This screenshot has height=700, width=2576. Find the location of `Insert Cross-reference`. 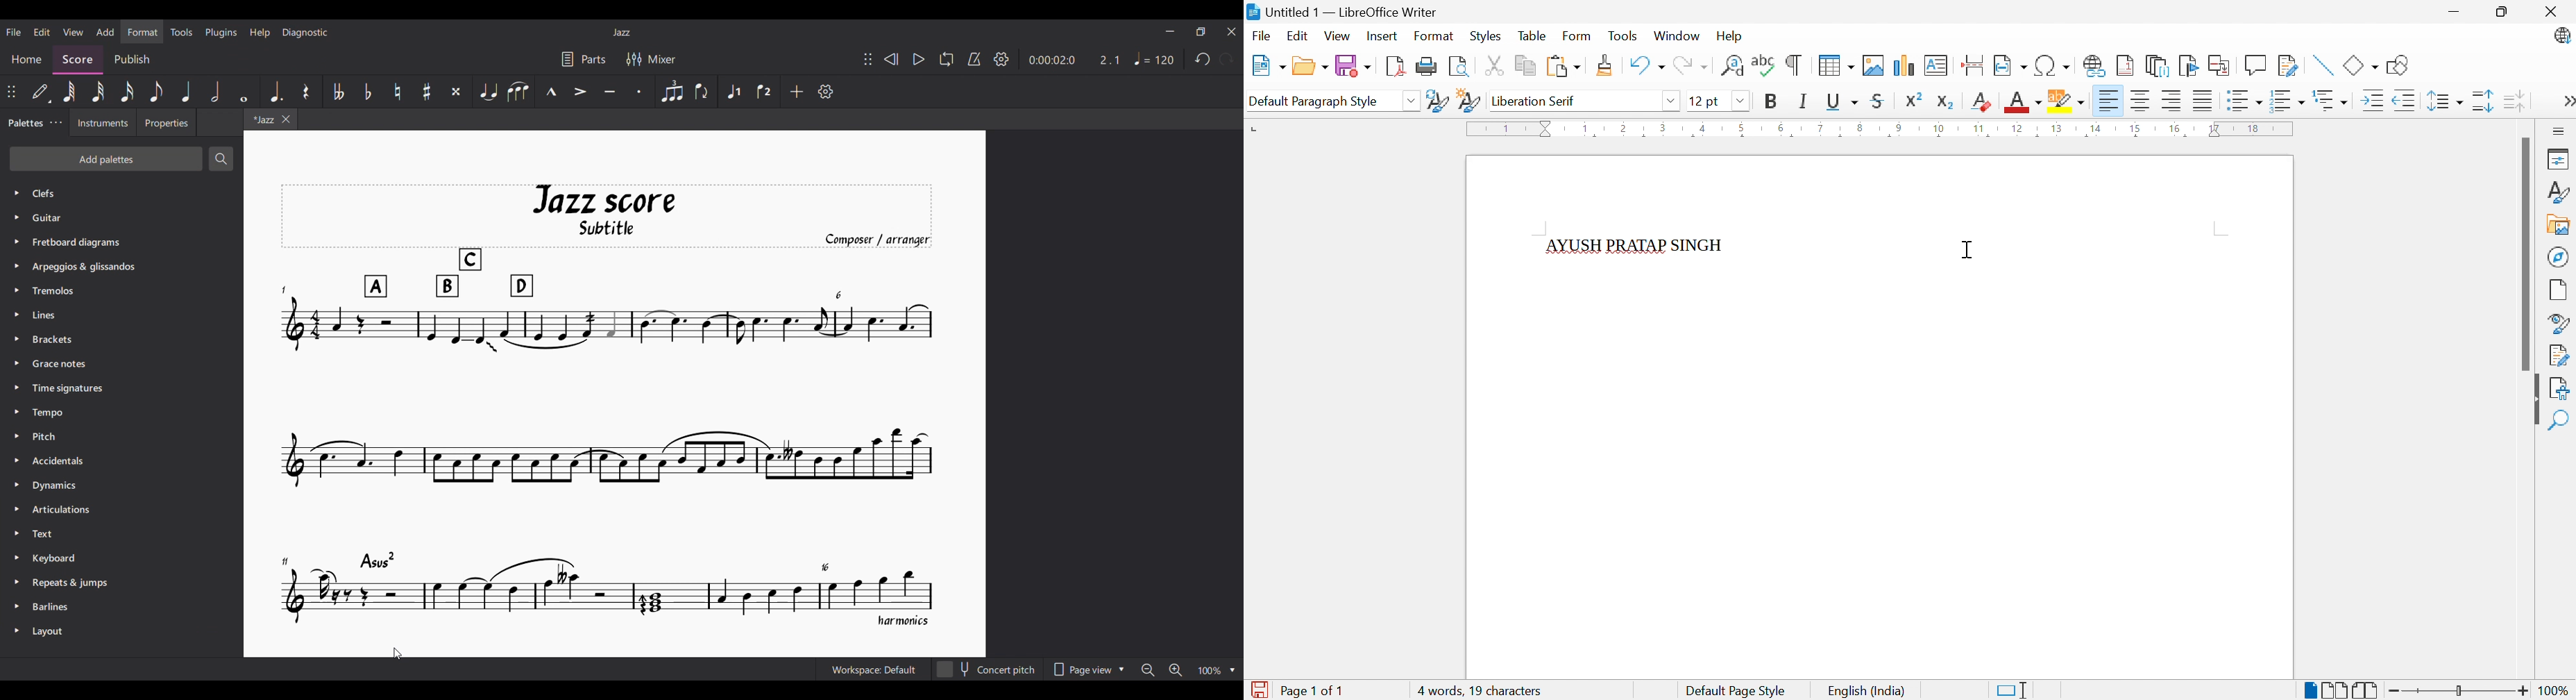

Insert Cross-reference is located at coordinates (2220, 65).